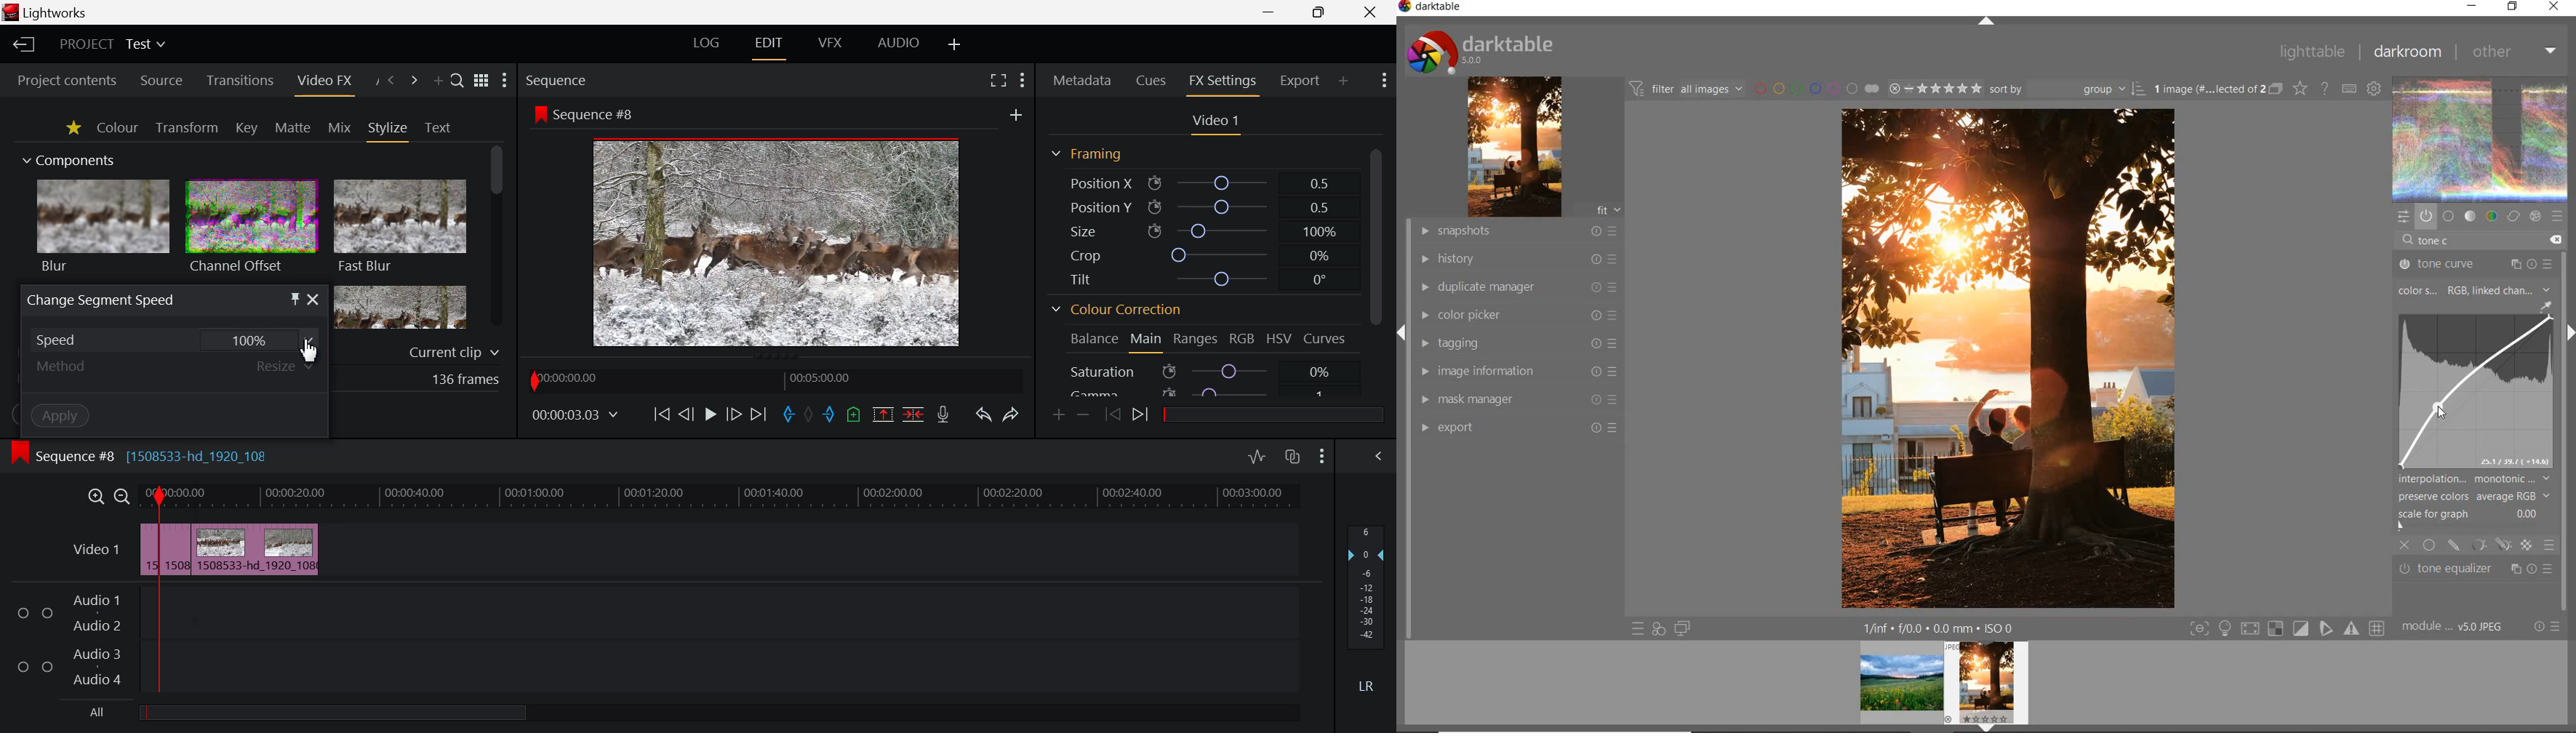 Image resolution: width=2576 pixels, height=756 pixels. What do you see at coordinates (1152, 81) in the screenshot?
I see `Cues` at bounding box center [1152, 81].